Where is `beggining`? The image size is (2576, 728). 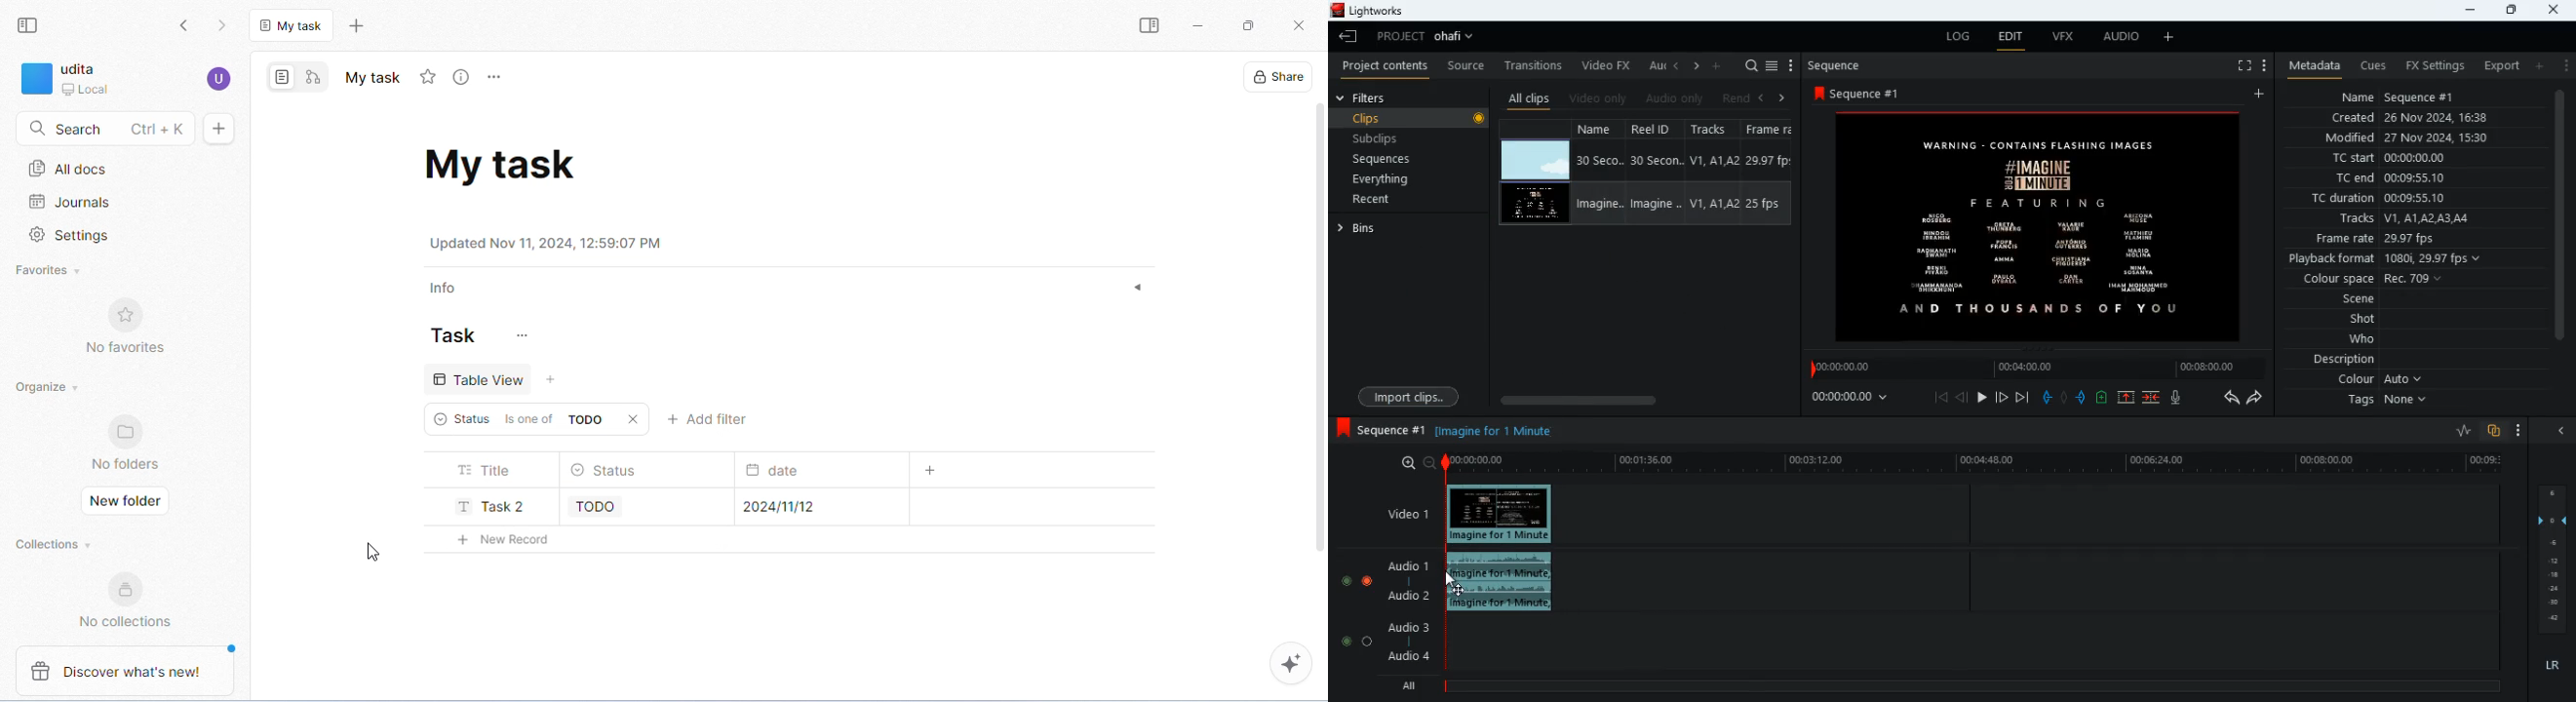 beggining is located at coordinates (1941, 397).